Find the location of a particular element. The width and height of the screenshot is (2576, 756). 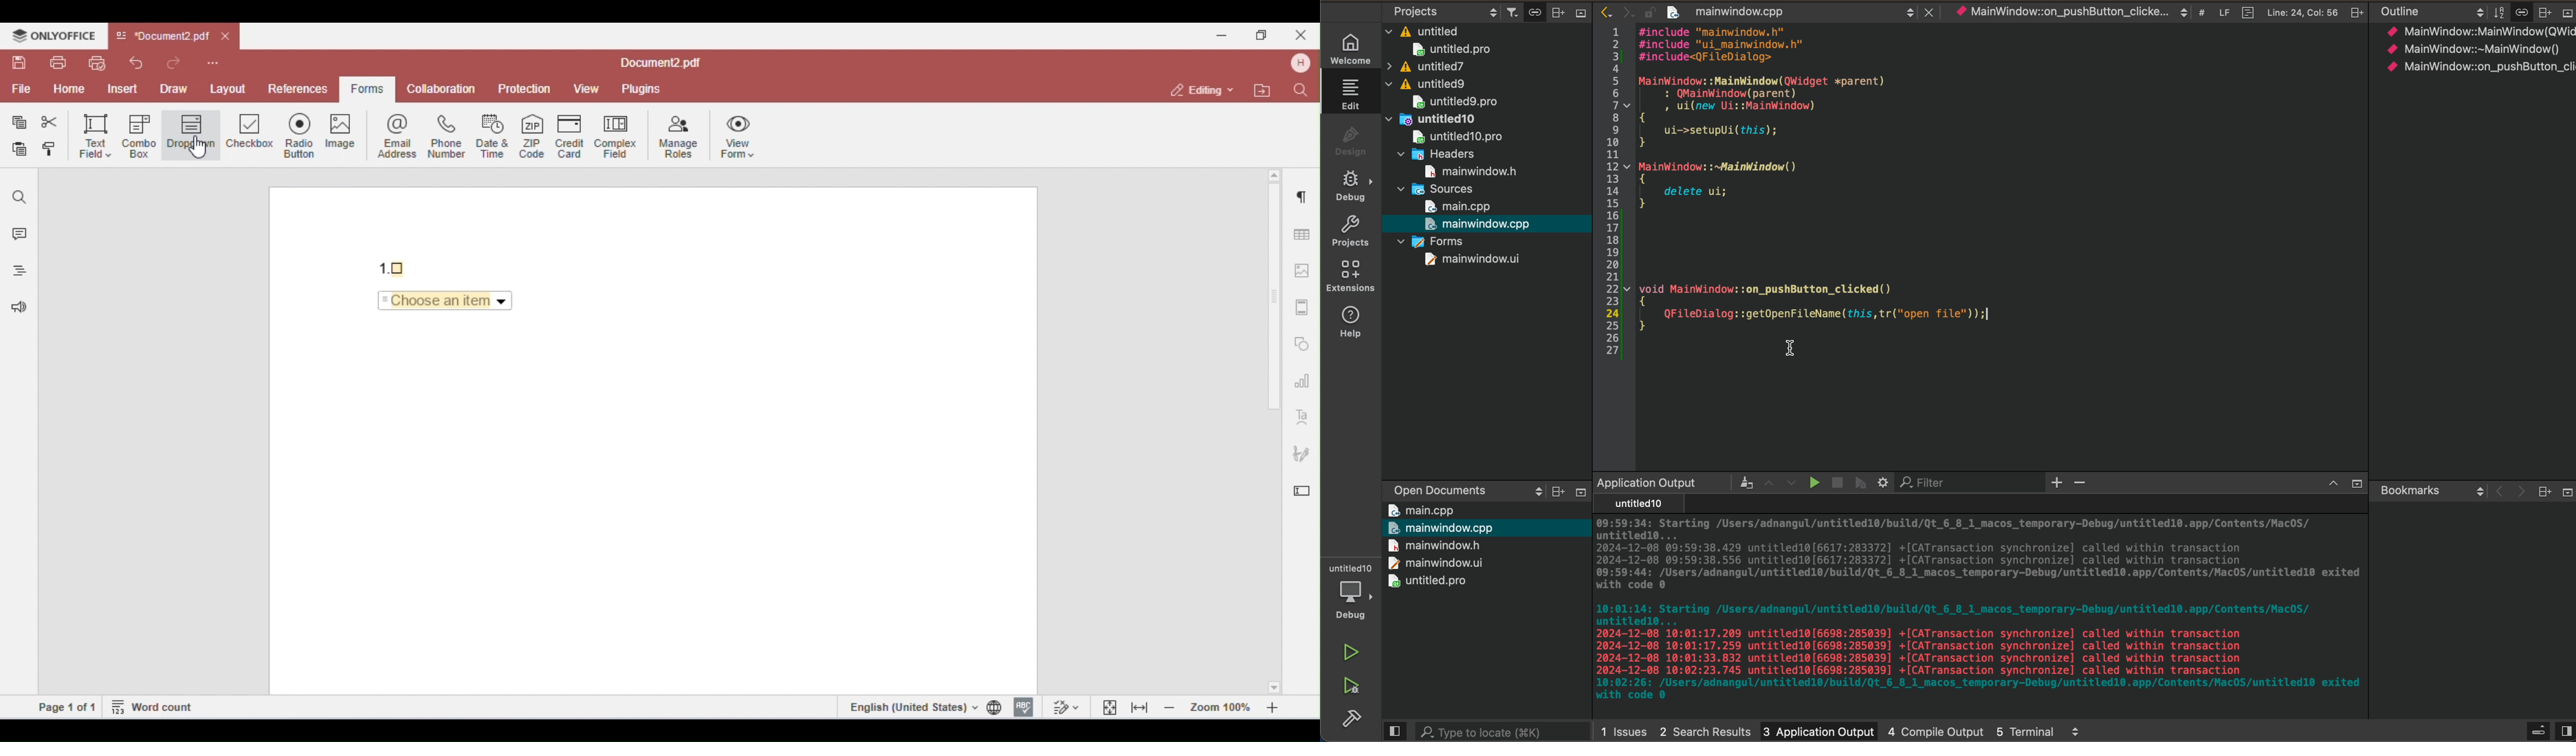

mainwindow.cpp is located at coordinates (1480, 224).